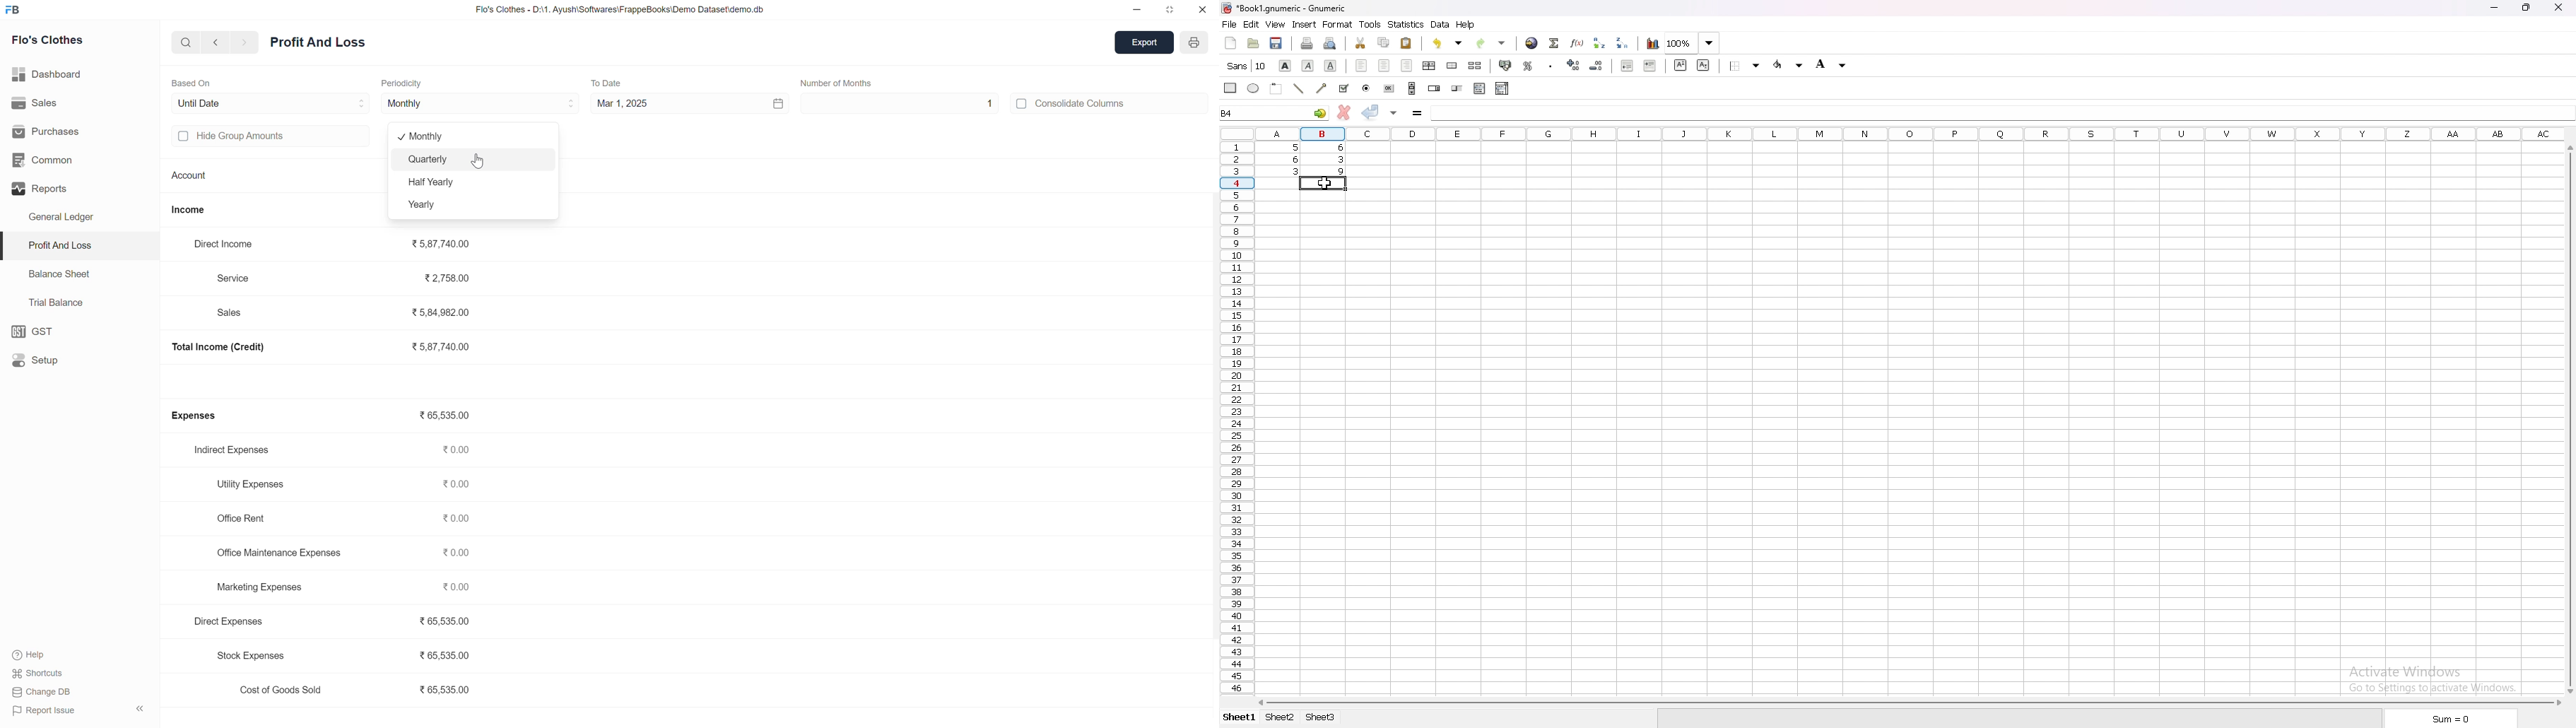 The width and height of the screenshot is (2576, 728). What do you see at coordinates (231, 349) in the screenshot?
I see `Total Income (Credit)` at bounding box center [231, 349].